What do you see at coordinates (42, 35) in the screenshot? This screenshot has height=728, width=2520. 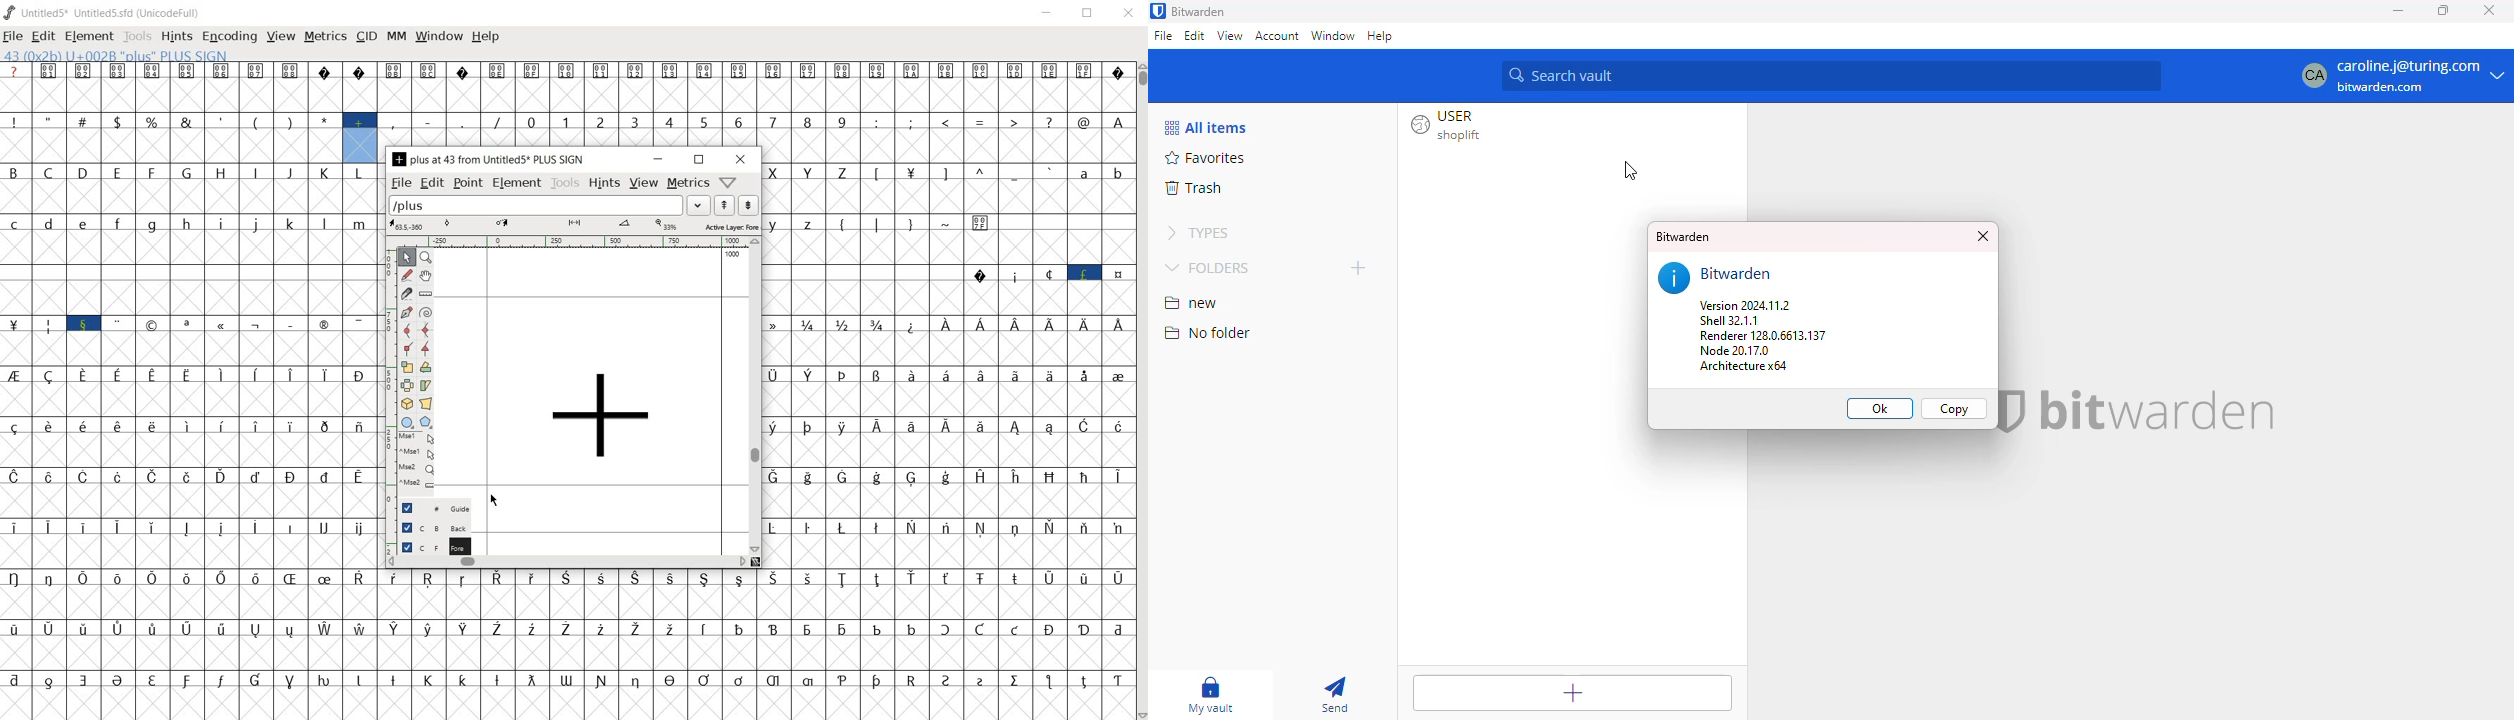 I see `edit` at bounding box center [42, 35].